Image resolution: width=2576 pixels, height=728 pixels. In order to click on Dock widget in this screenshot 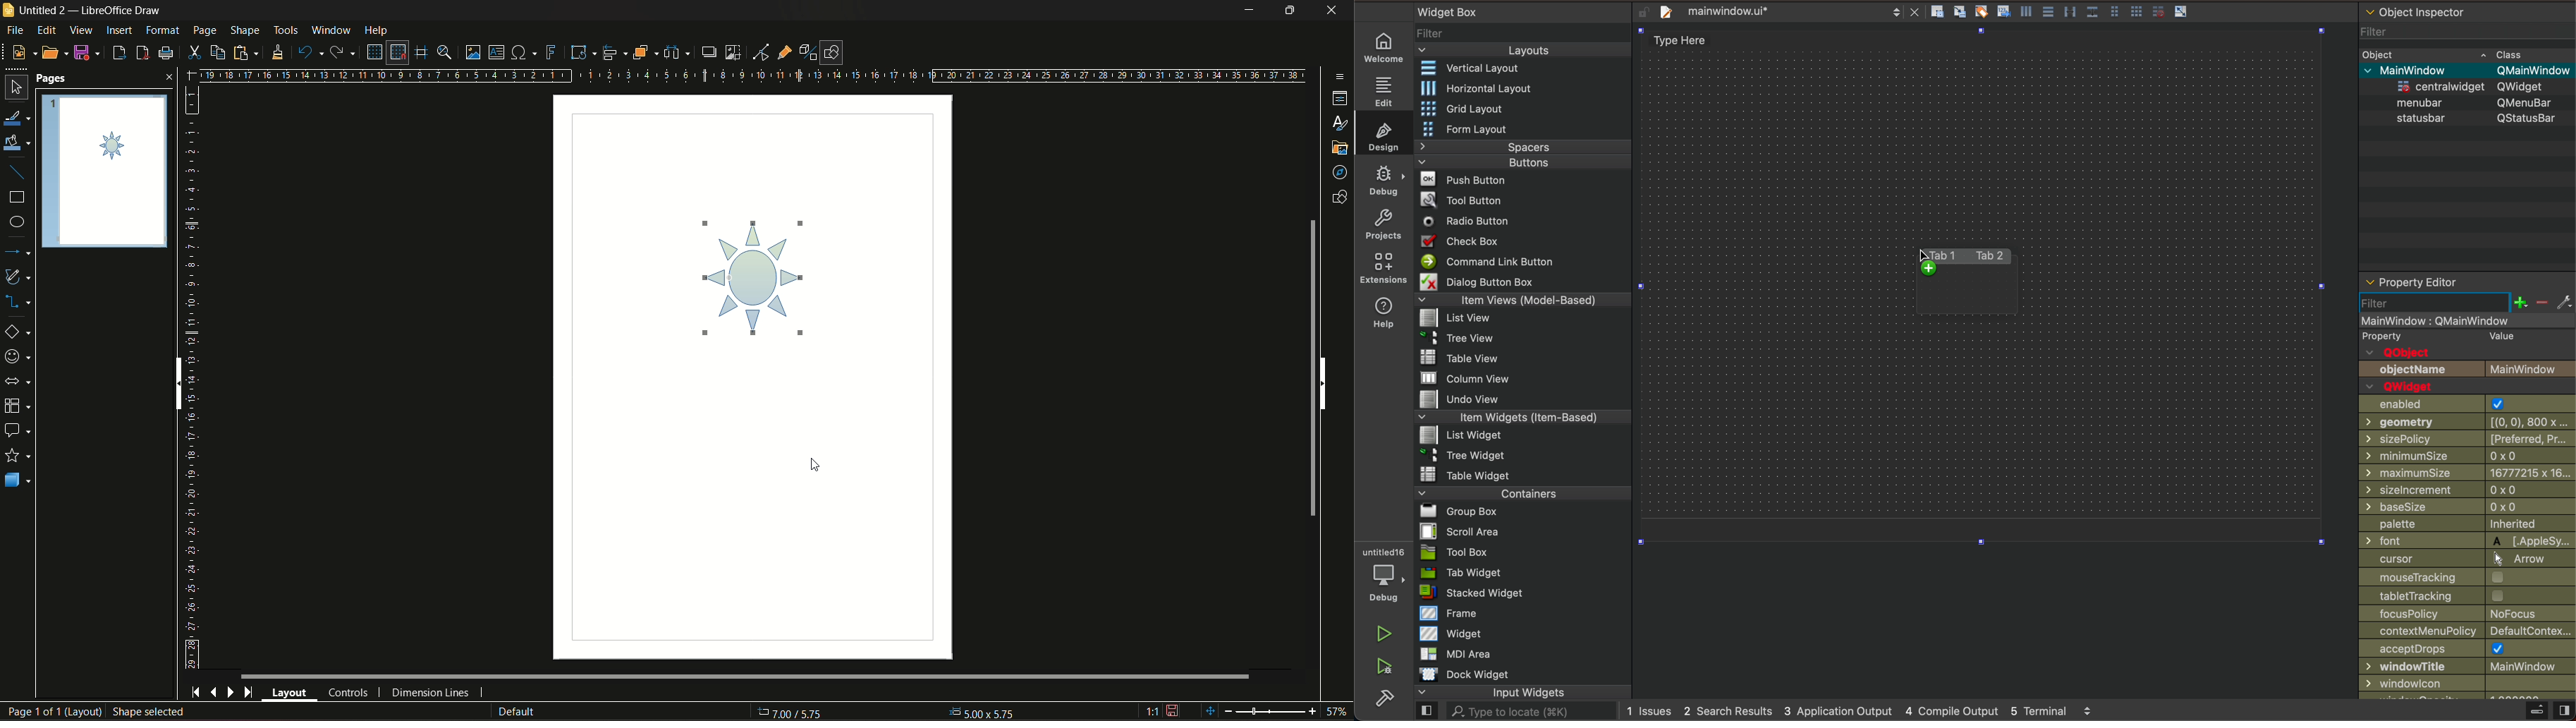, I will do `click(1479, 674)`.